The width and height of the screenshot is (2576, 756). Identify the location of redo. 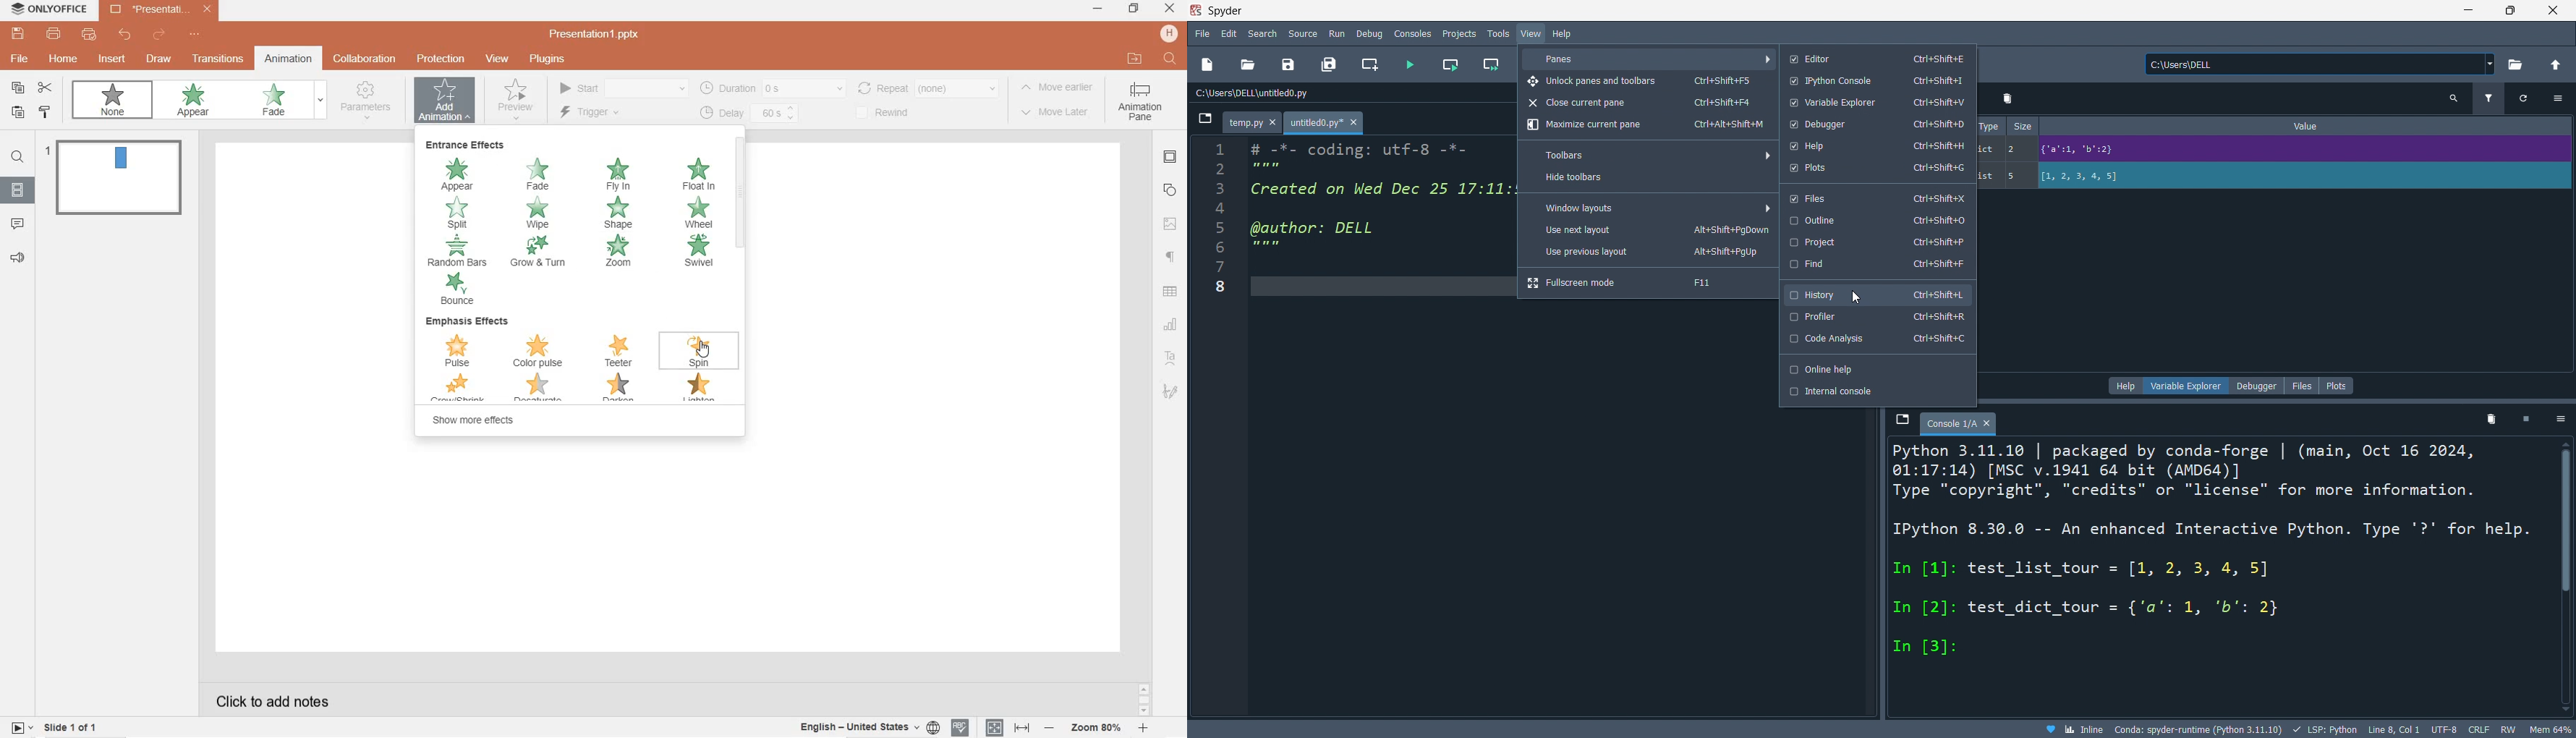
(160, 36).